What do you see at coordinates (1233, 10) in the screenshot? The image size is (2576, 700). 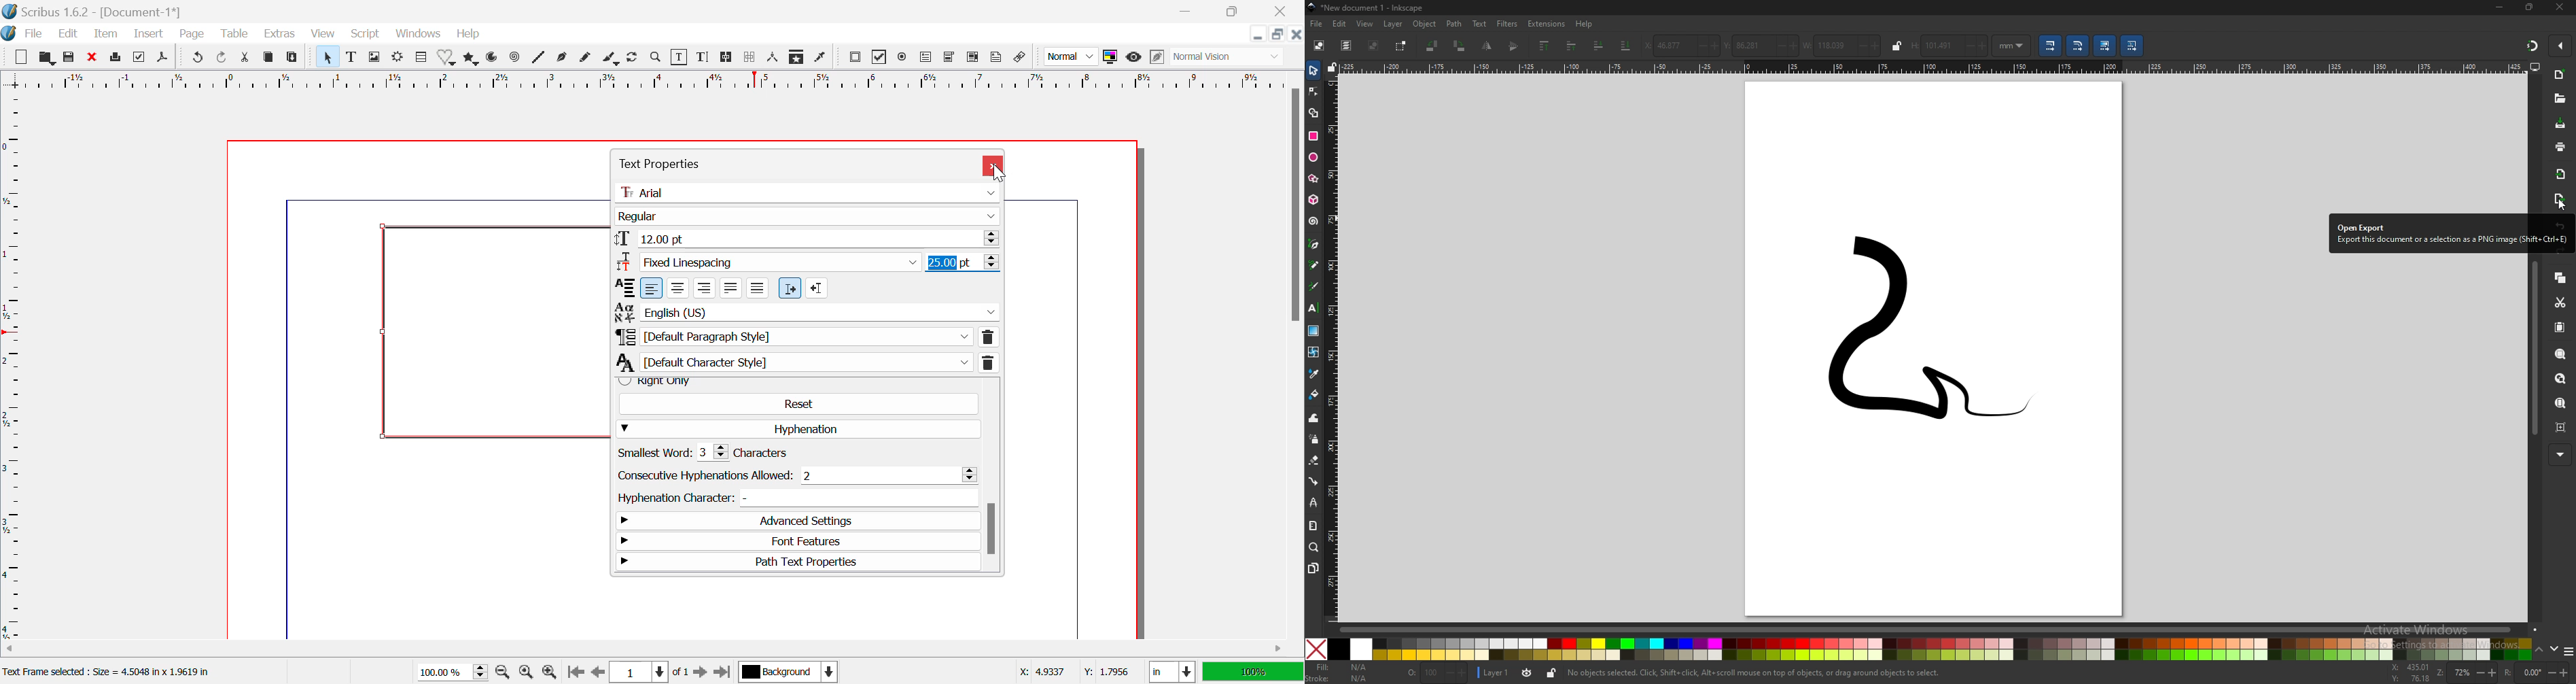 I see `Minimize` at bounding box center [1233, 10].